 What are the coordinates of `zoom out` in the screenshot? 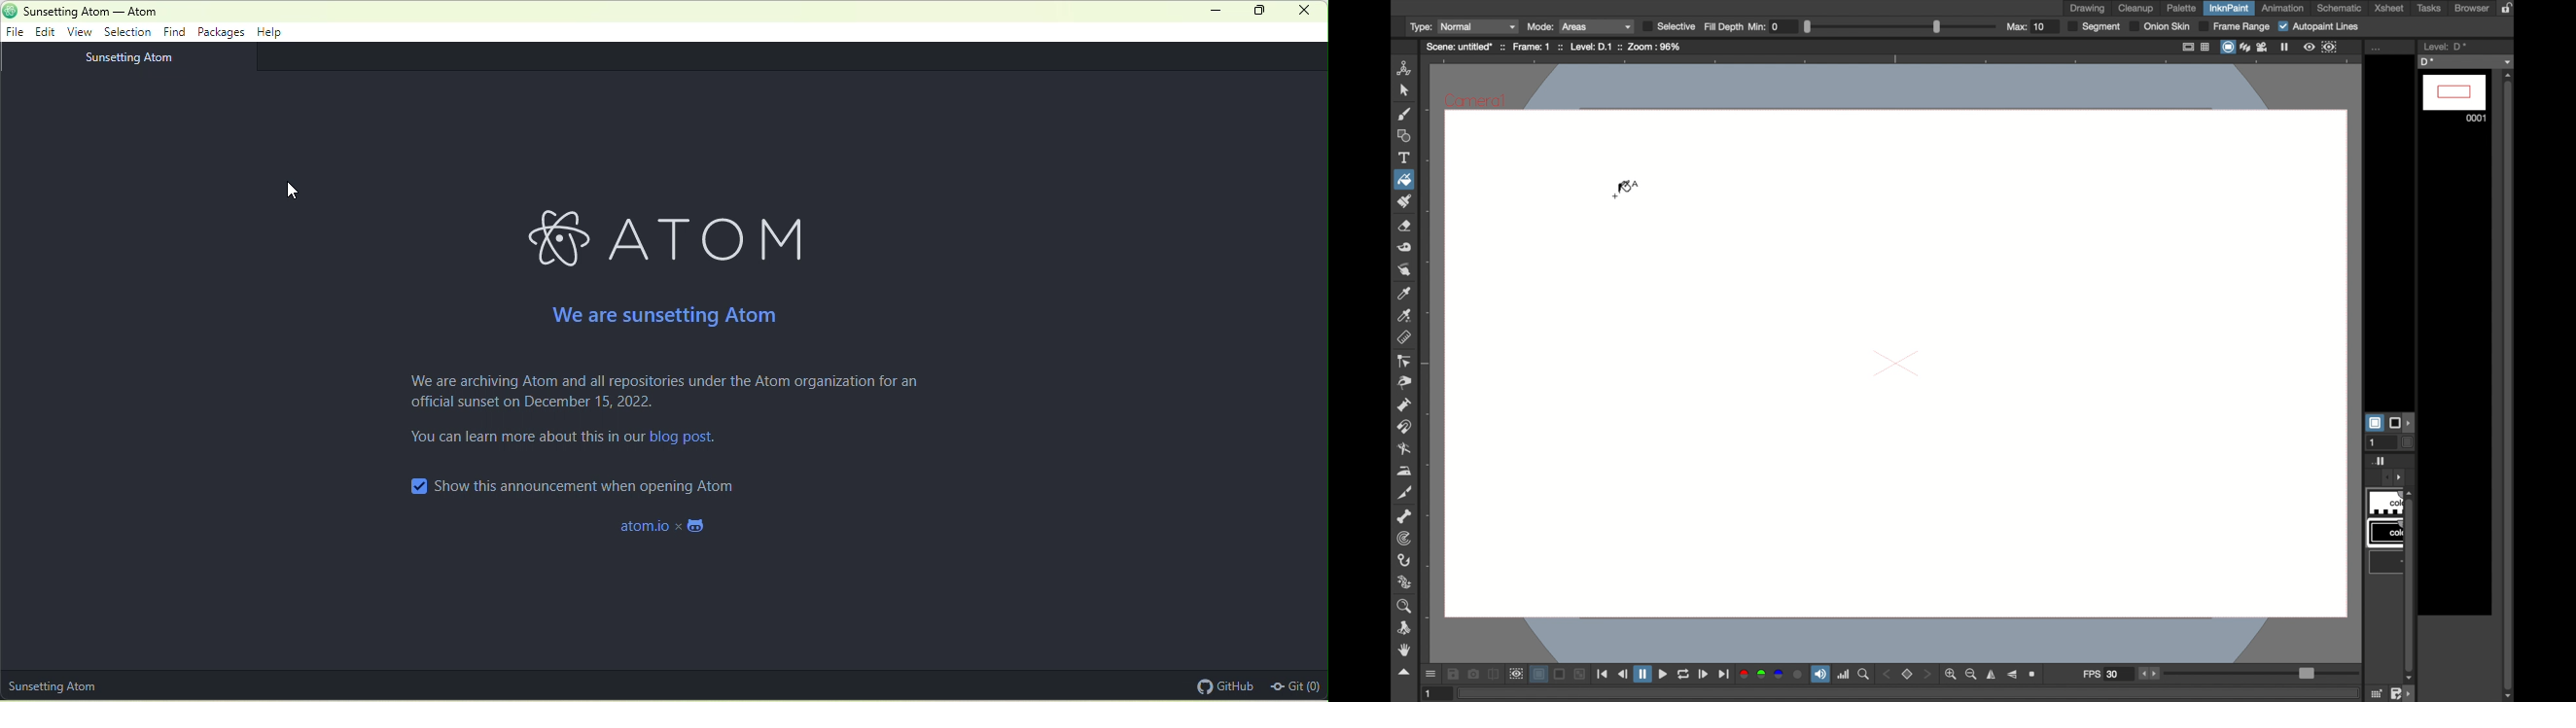 It's located at (1971, 674).